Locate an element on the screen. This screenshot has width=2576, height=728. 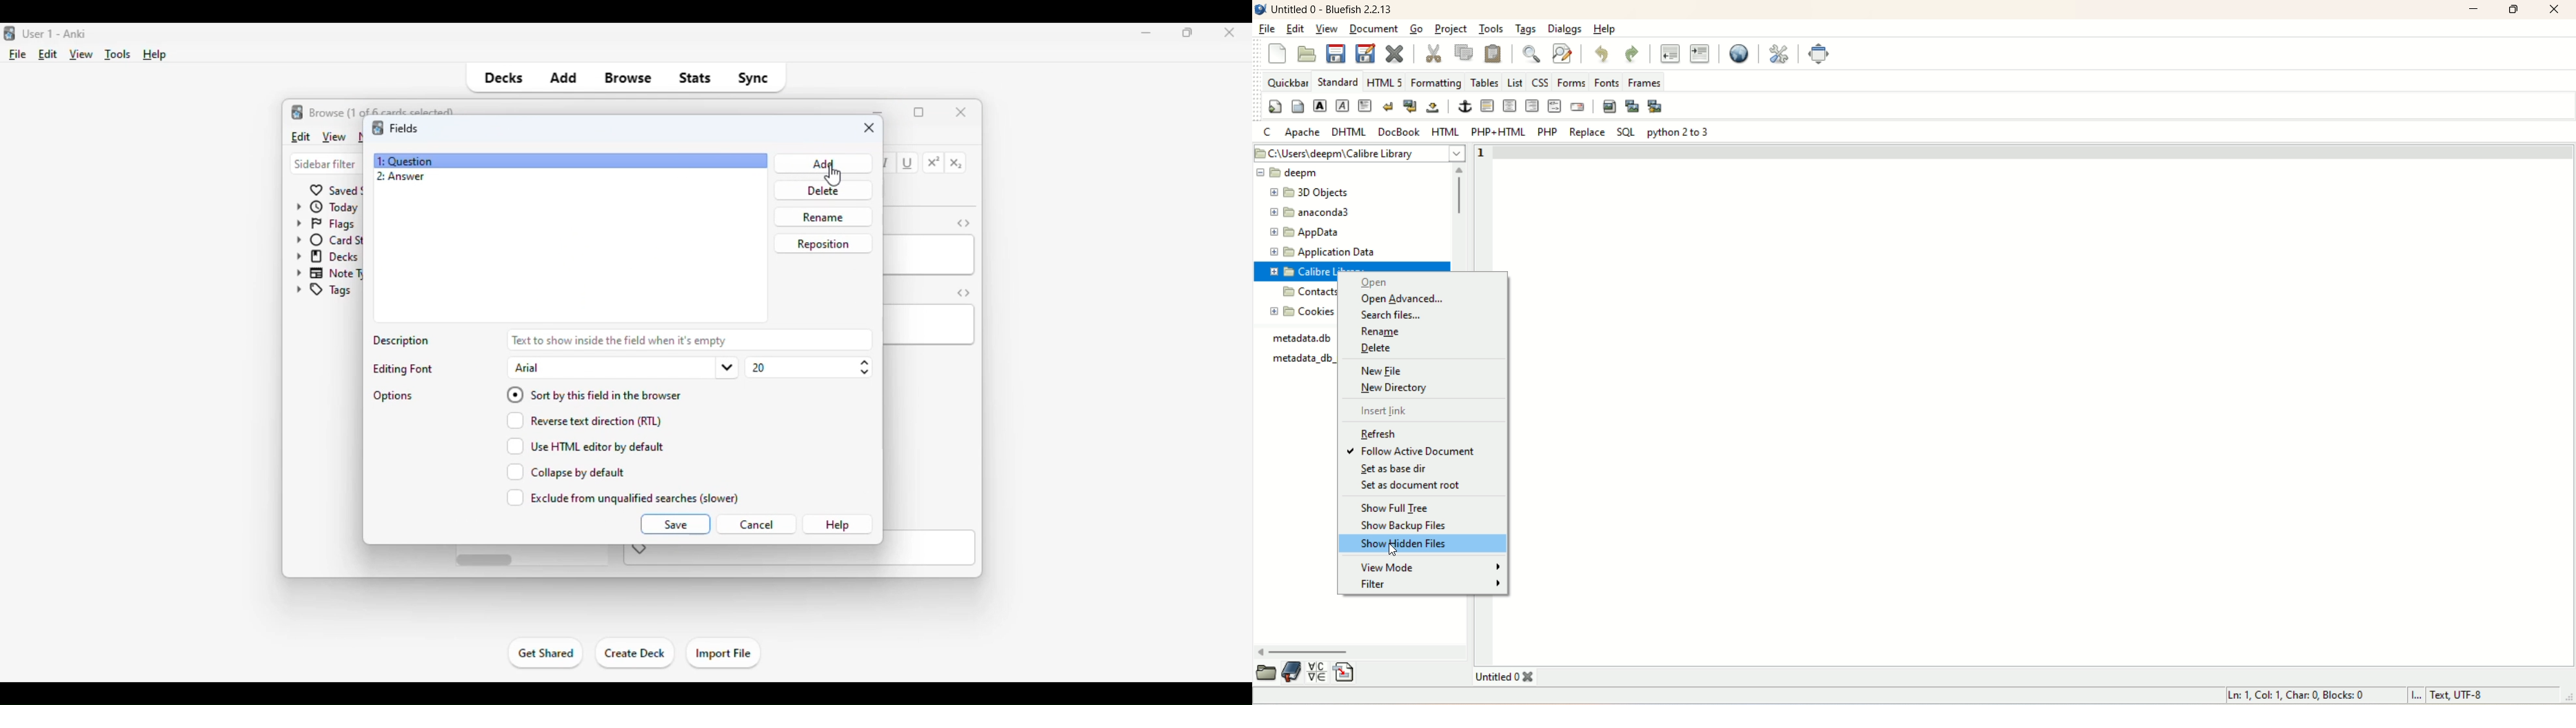
show full tree is located at coordinates (1396, 509).